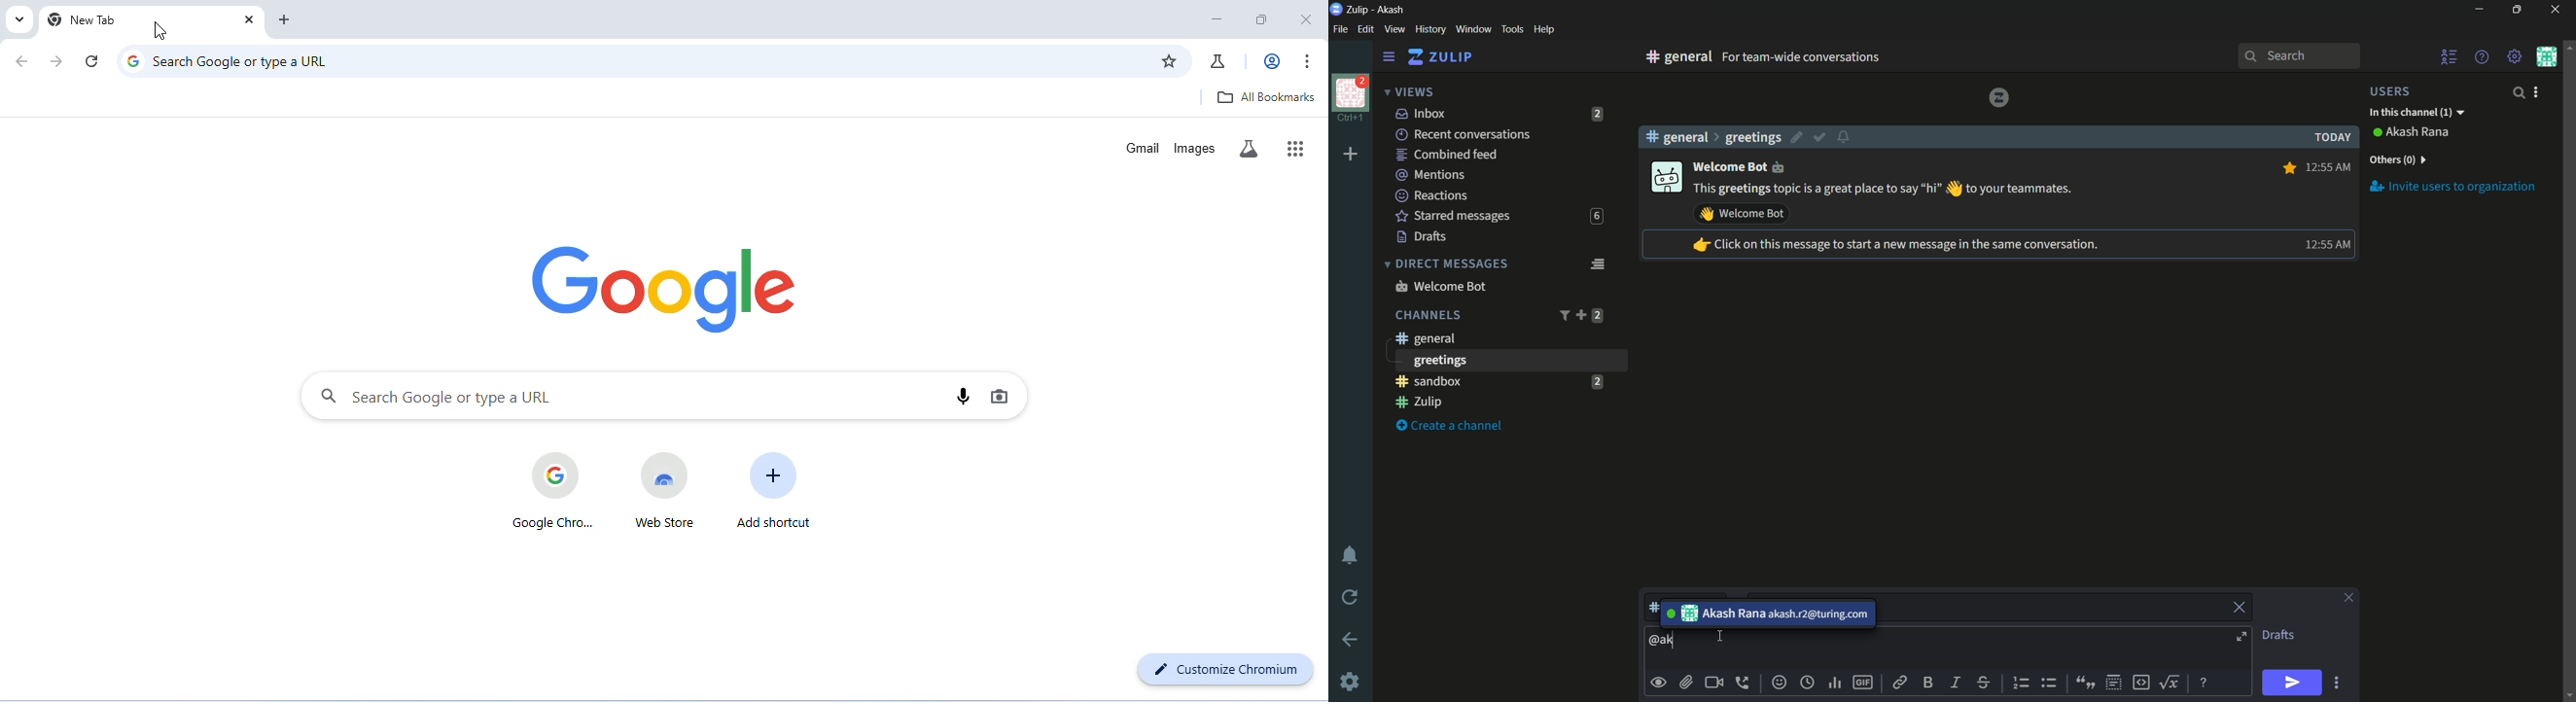  What do you see at coordinates (1440, 286) in the screenshot?
I see `welcome bot` at bounding box center [1440, 286].